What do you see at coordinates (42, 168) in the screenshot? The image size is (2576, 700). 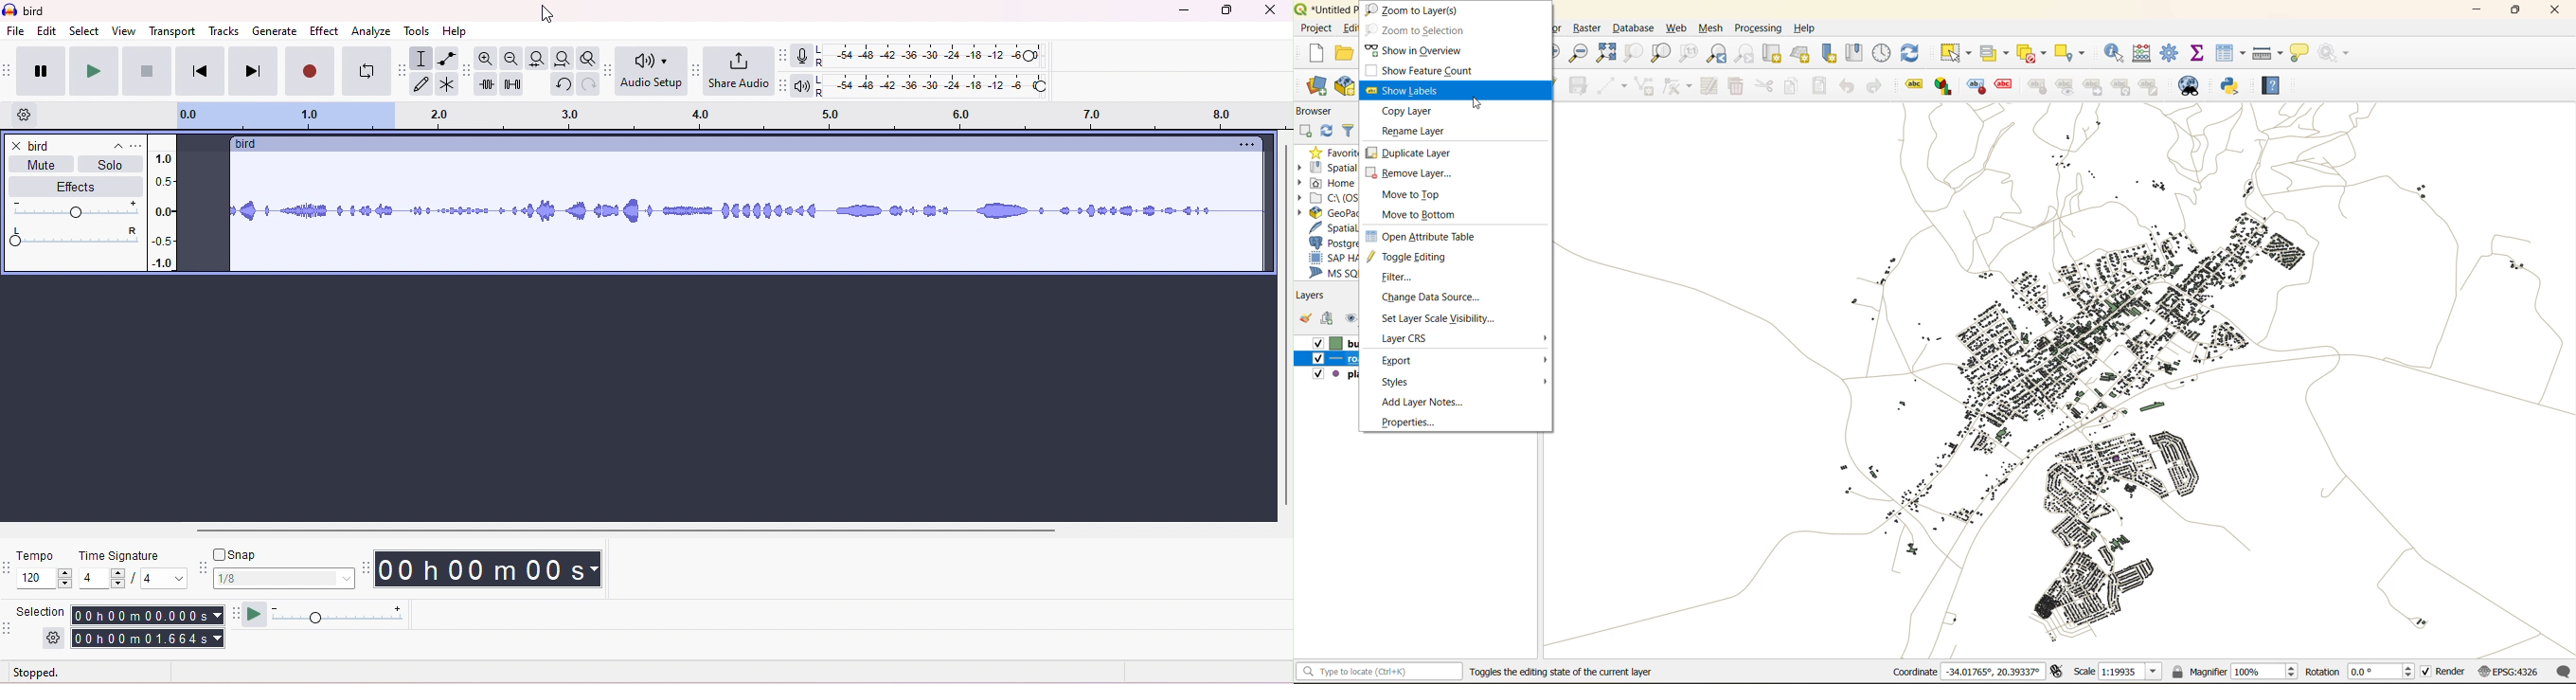 I see `mute` at bounding box center [42, 168].